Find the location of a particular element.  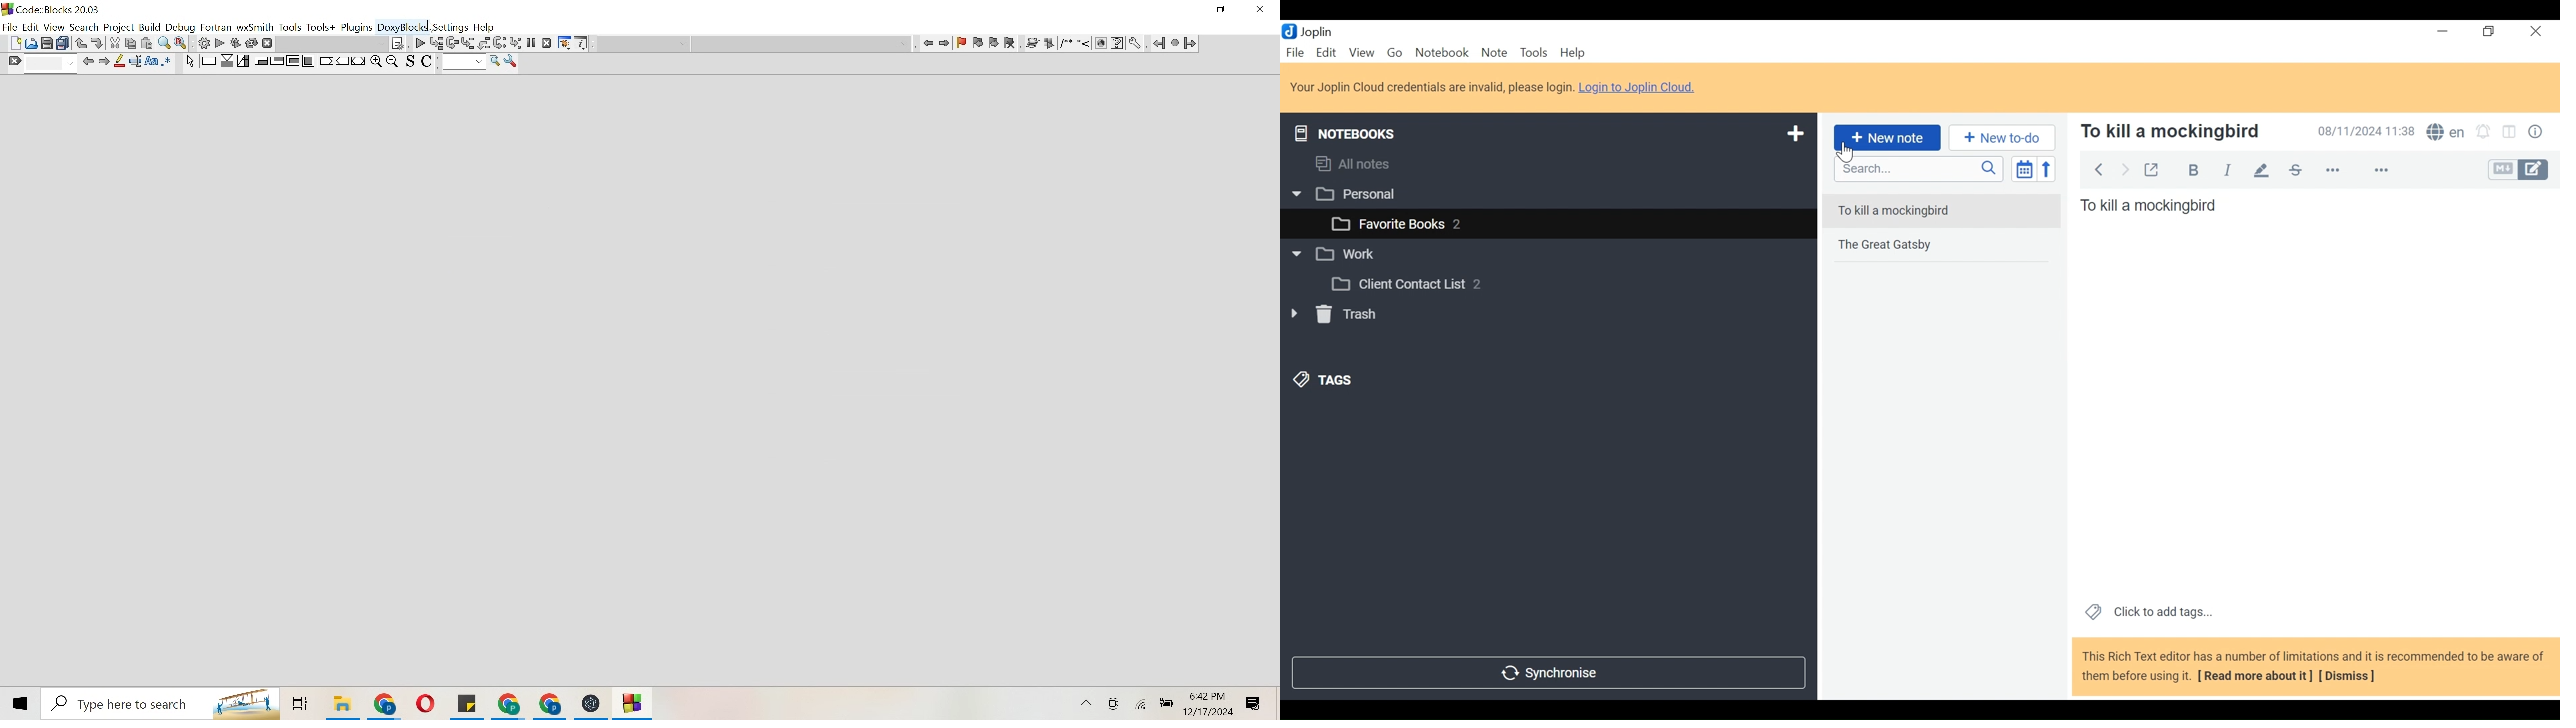

changes to image is located at coordinates (1073, 44).